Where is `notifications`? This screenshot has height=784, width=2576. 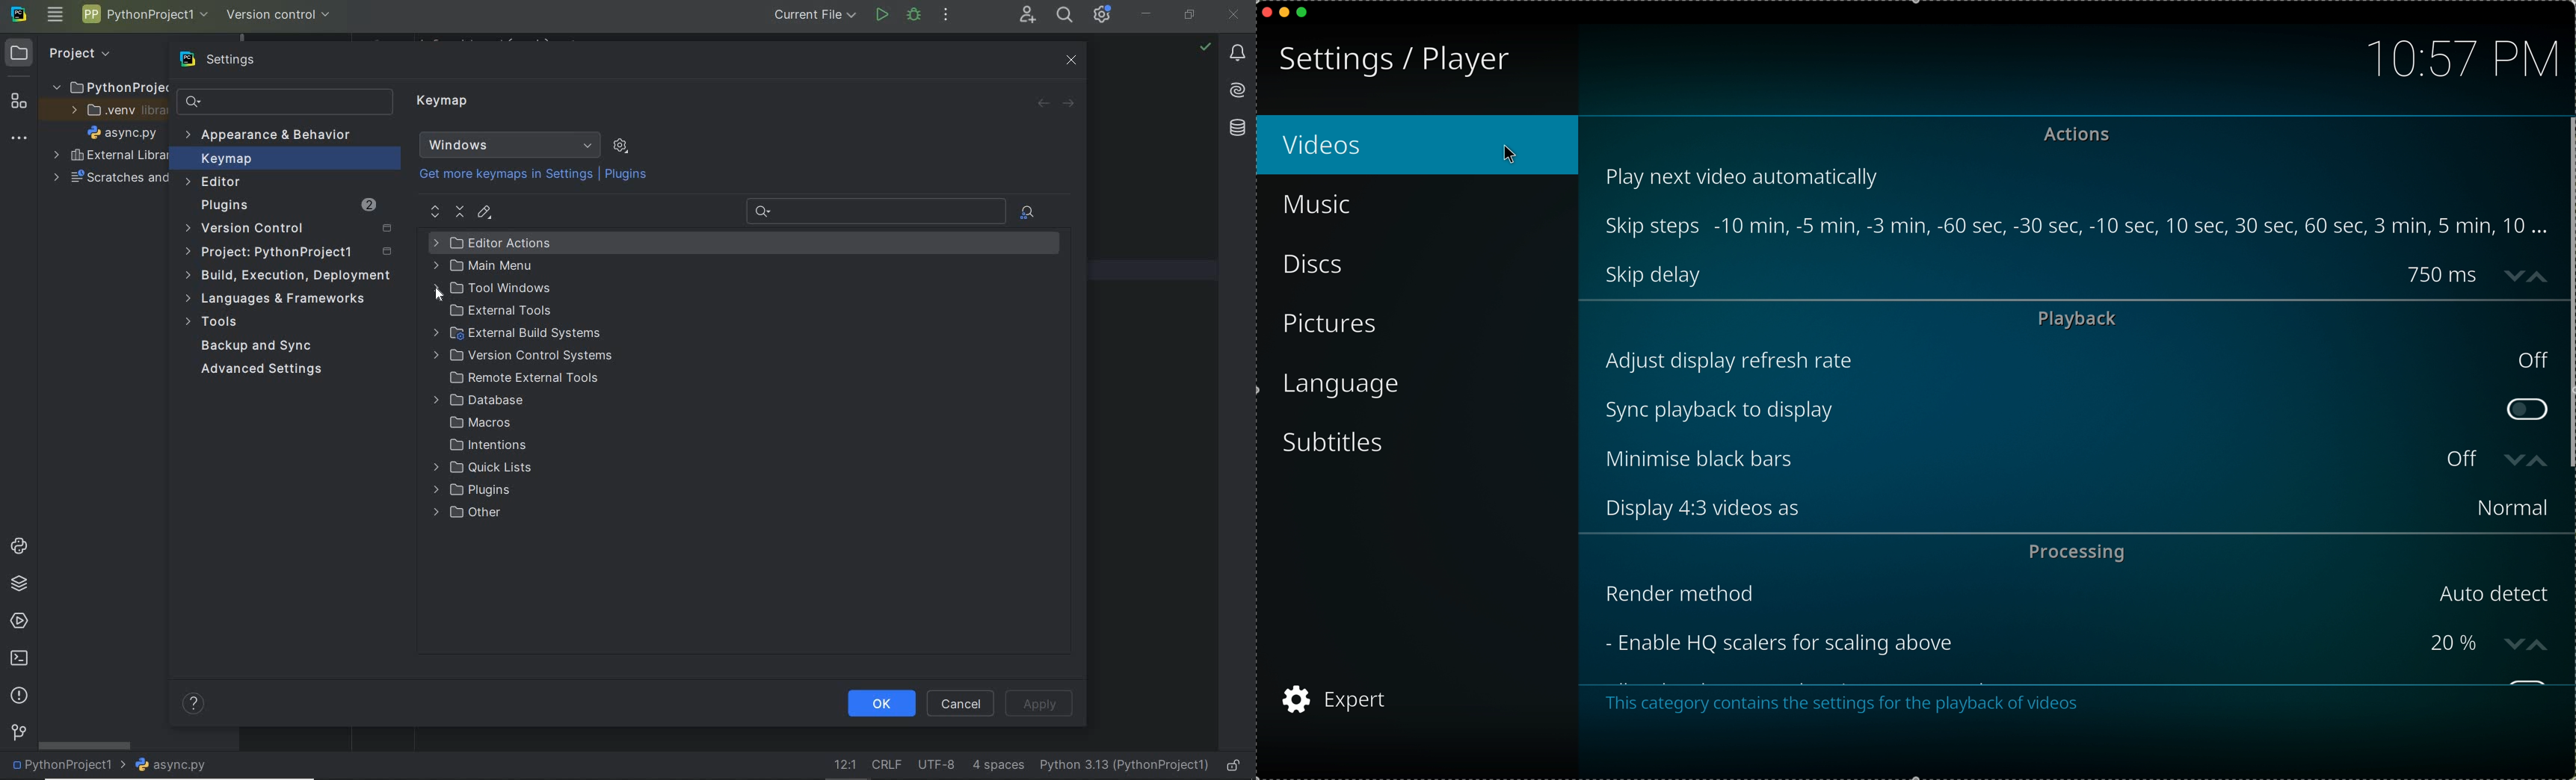 notifications is located at coordinates (1238, 54).